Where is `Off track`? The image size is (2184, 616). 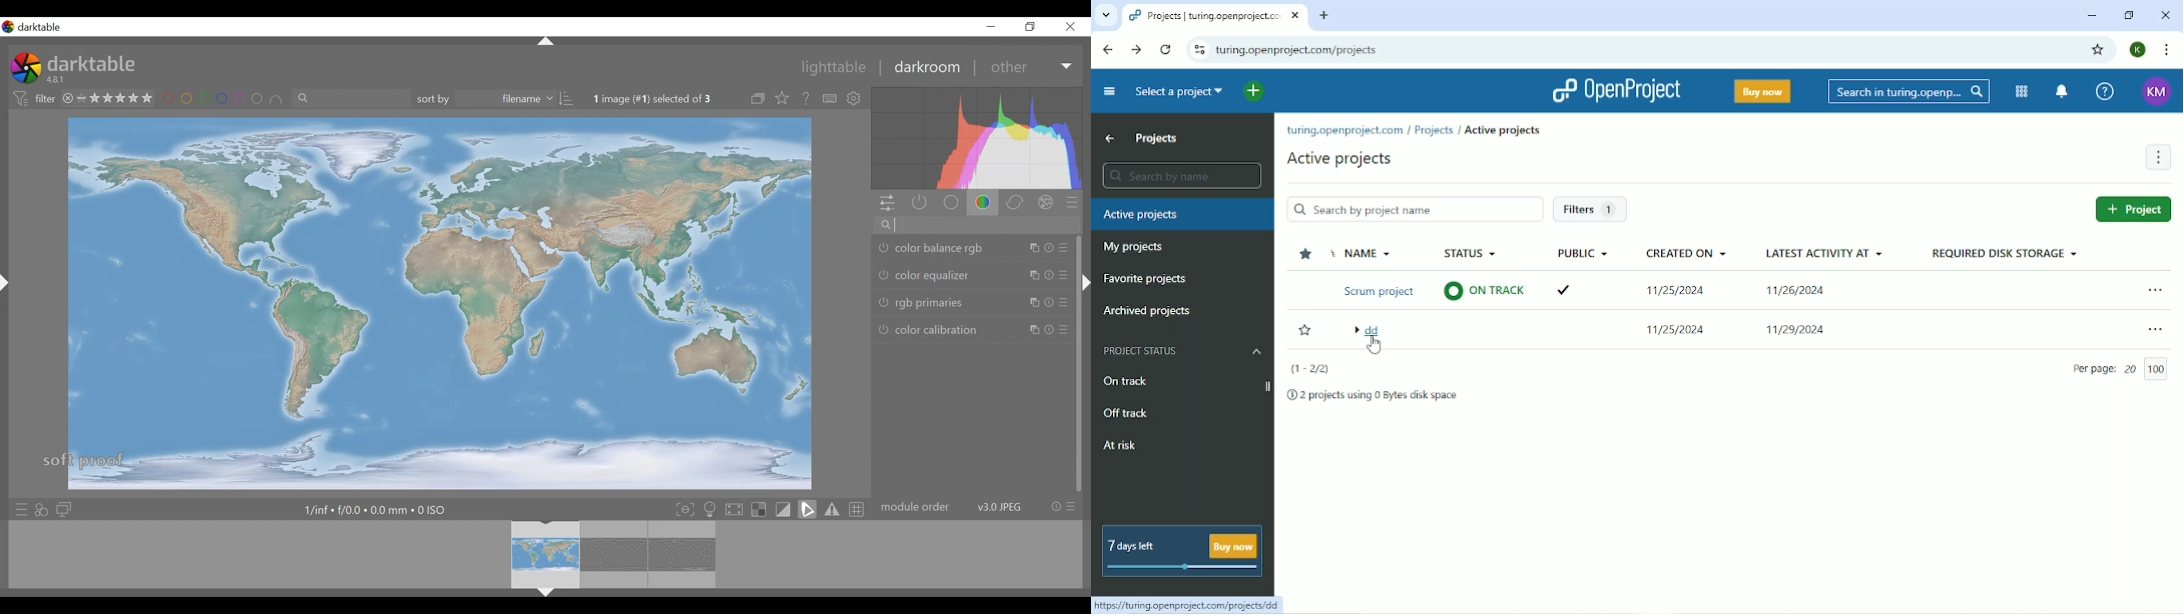 Off track is located at coordinates (1131, 414).